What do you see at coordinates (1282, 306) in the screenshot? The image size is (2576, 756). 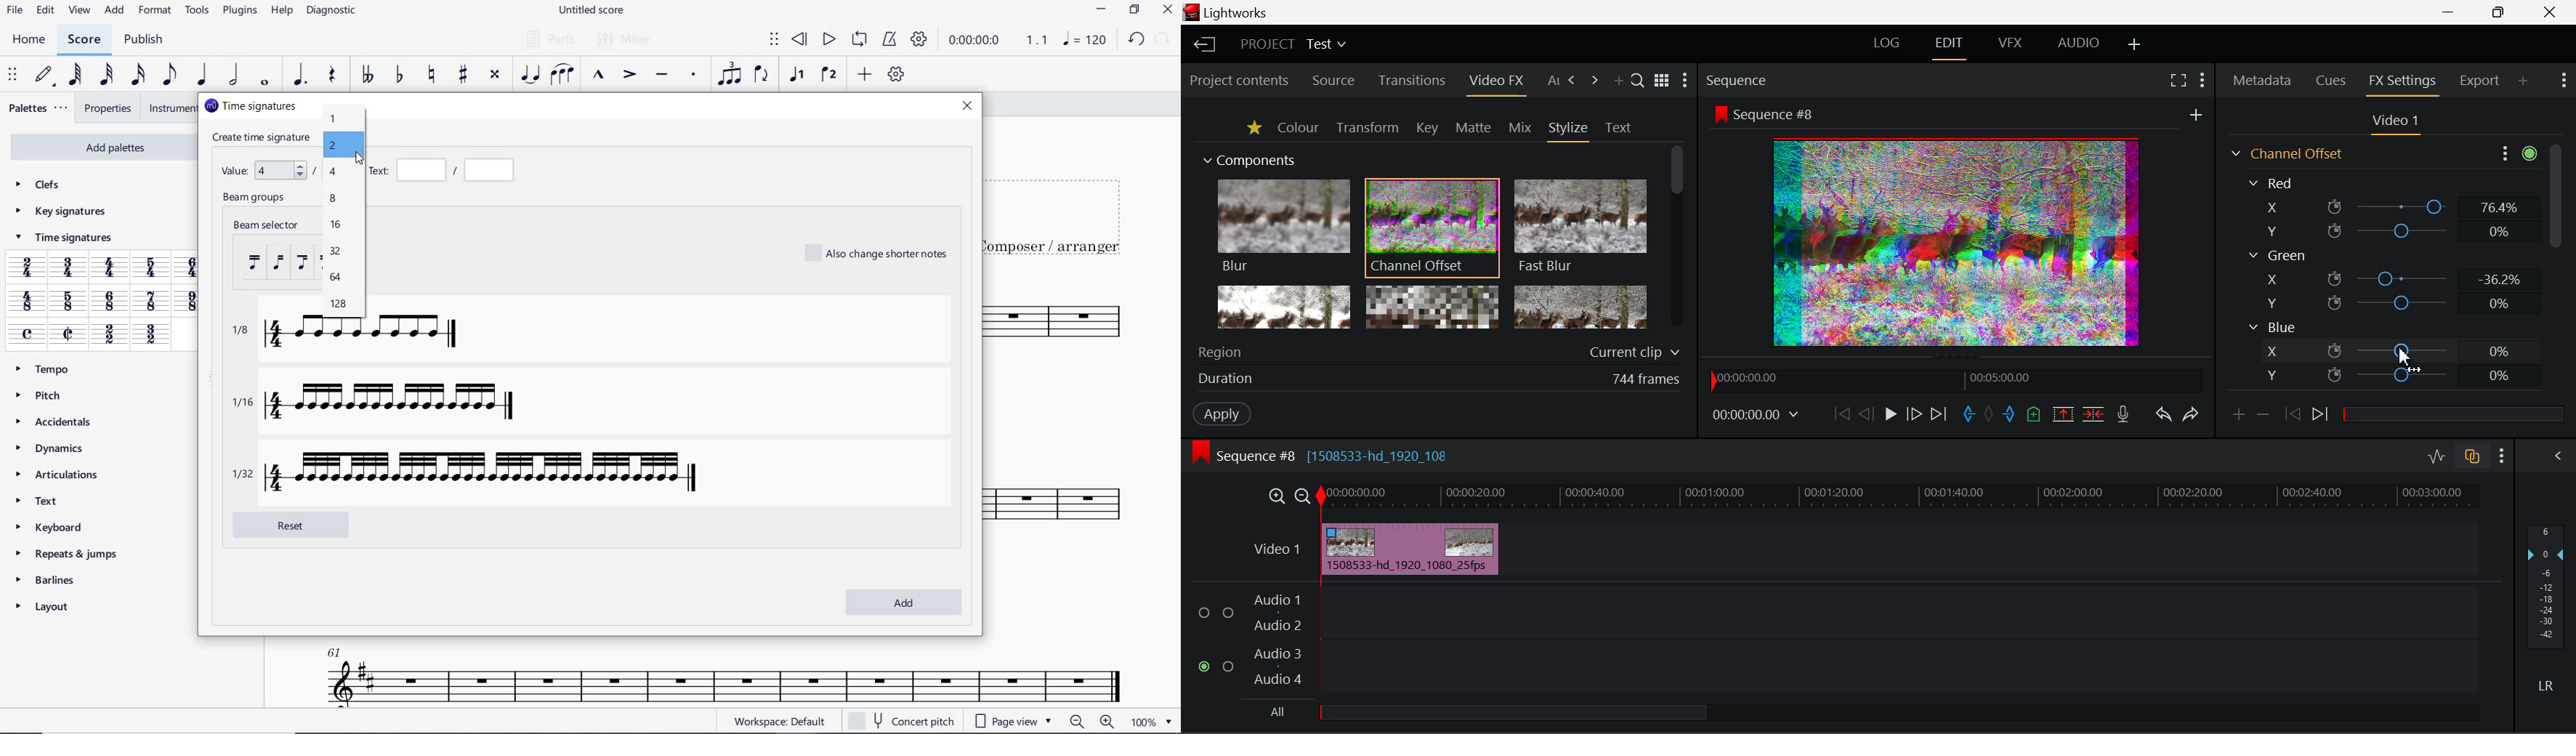 I see `Glow` at bounding box center [1282, 306].